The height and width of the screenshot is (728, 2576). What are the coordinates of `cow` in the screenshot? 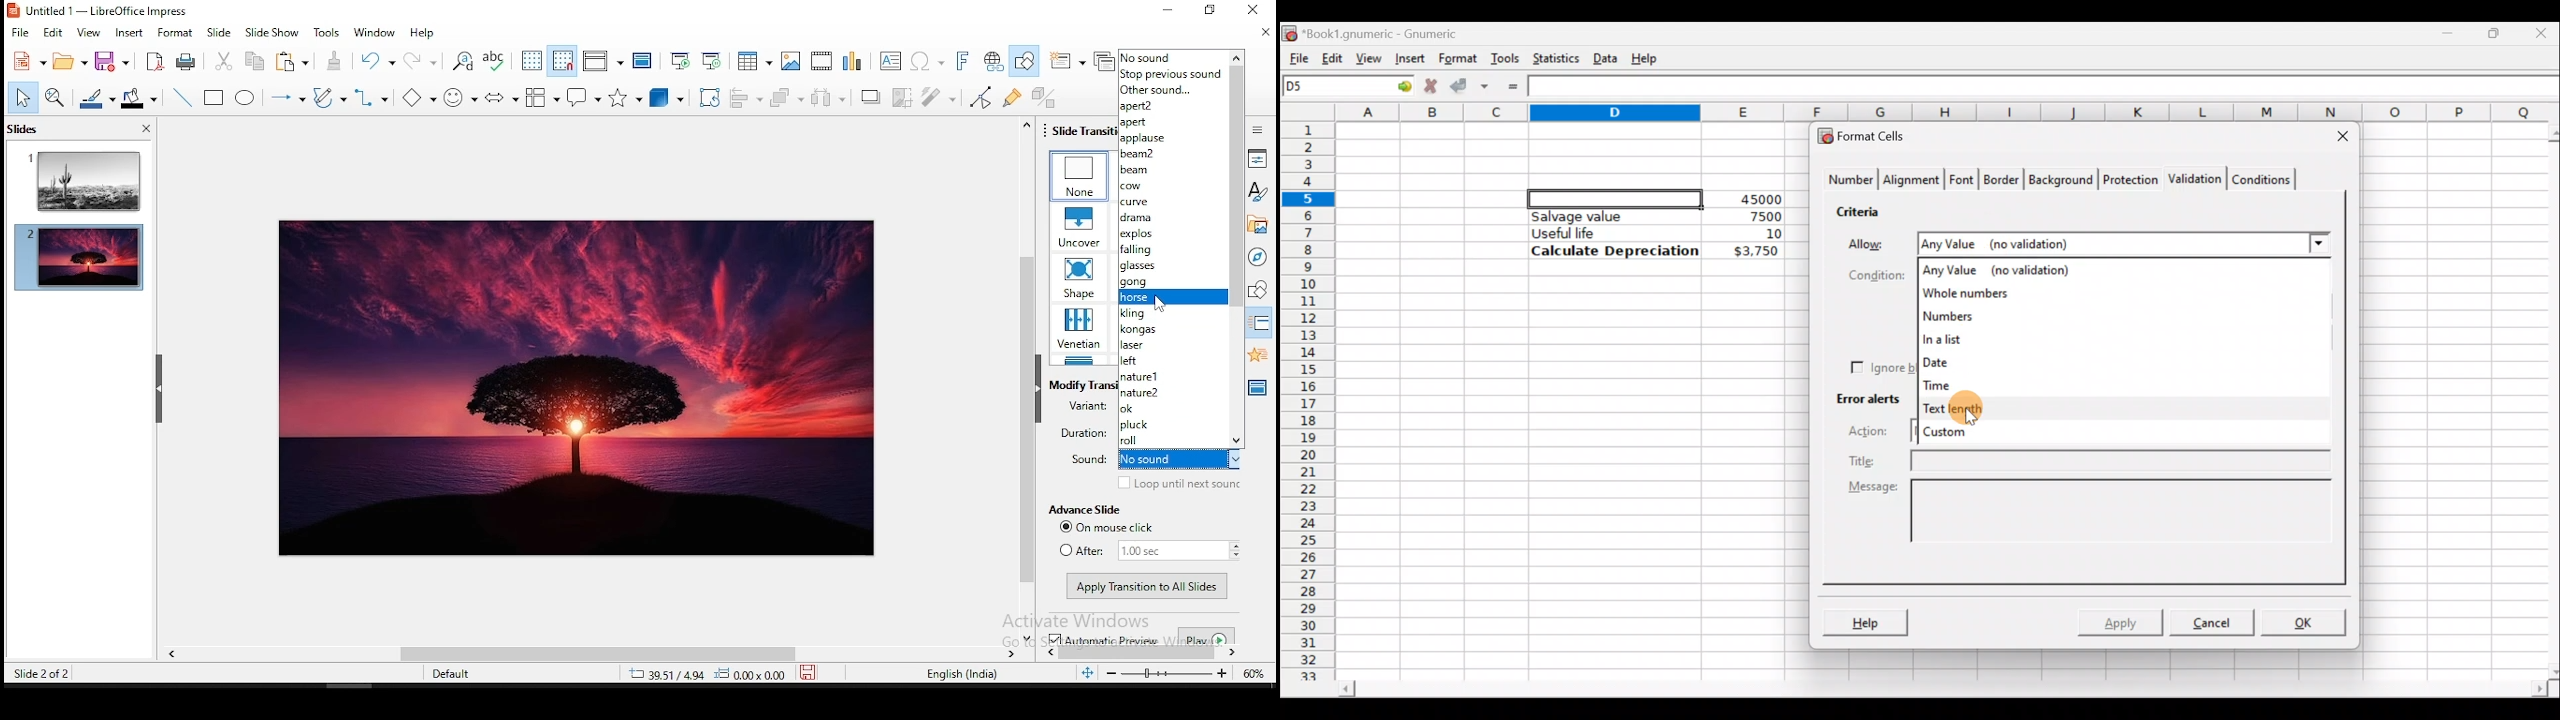 It's located at (1171, 186).